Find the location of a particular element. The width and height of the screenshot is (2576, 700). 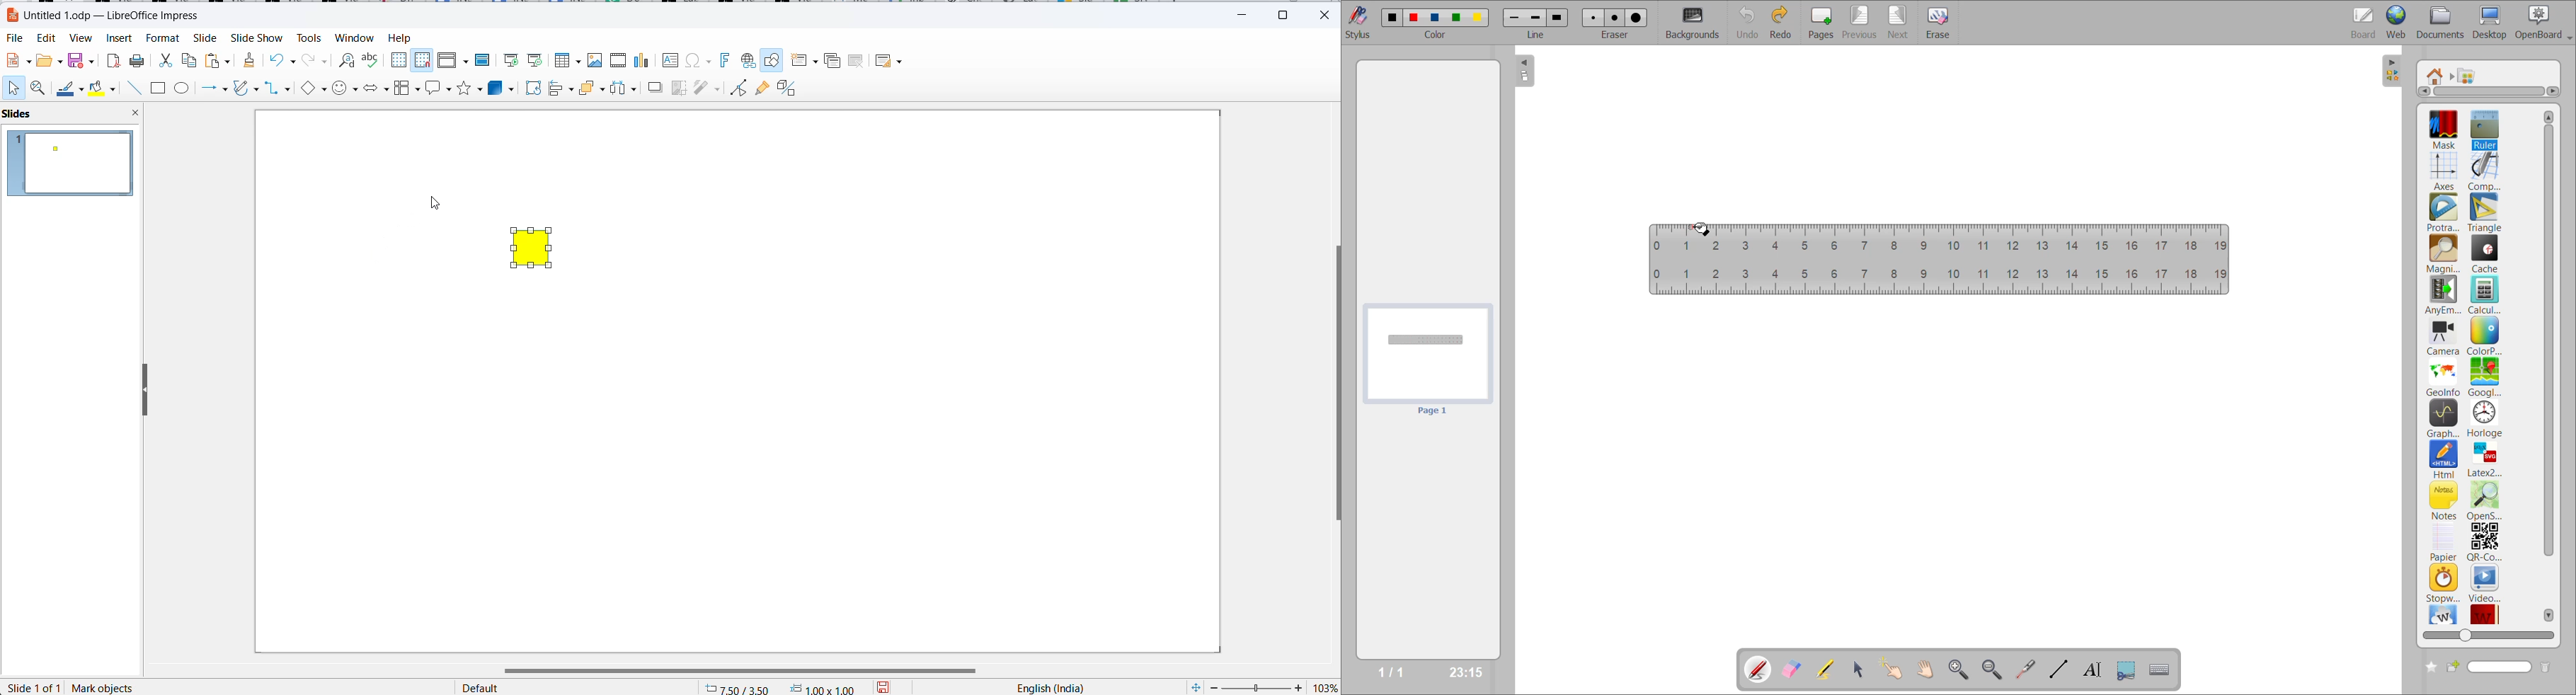

triangle is located at coordinates (2485, 213).